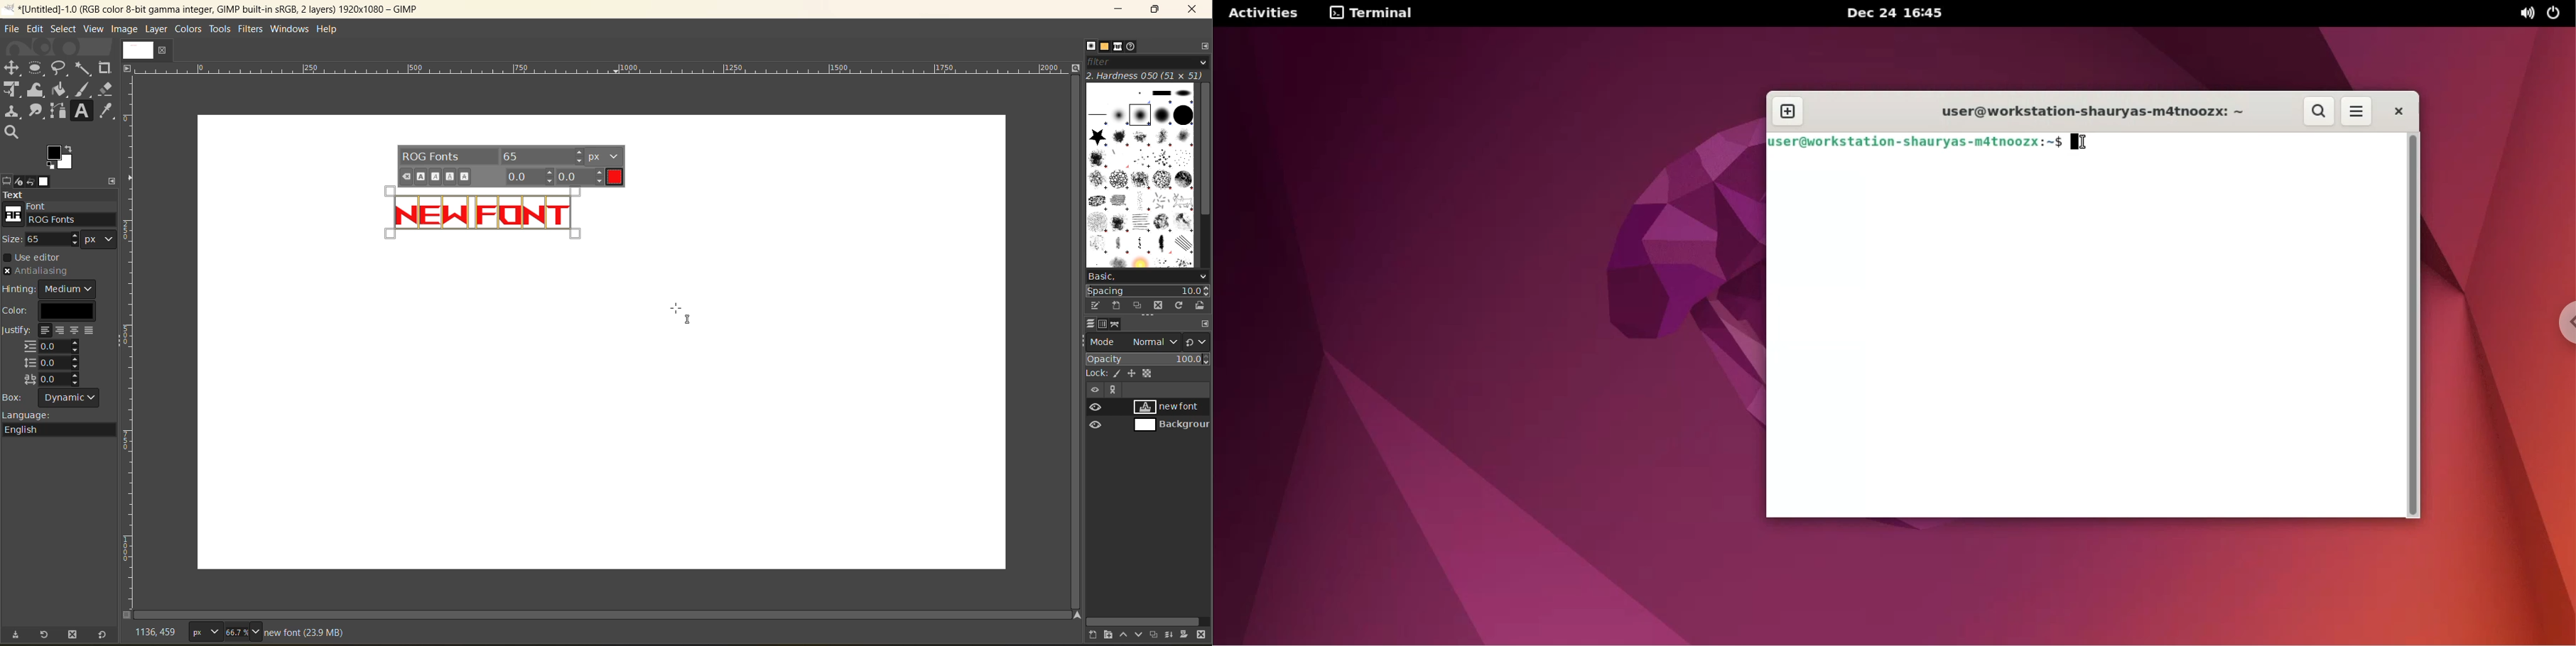 The image size is (2576, 672). What do you see at coordinates (64, 28) in the screenshot?
I see `select` at bounding box center [64, 28].